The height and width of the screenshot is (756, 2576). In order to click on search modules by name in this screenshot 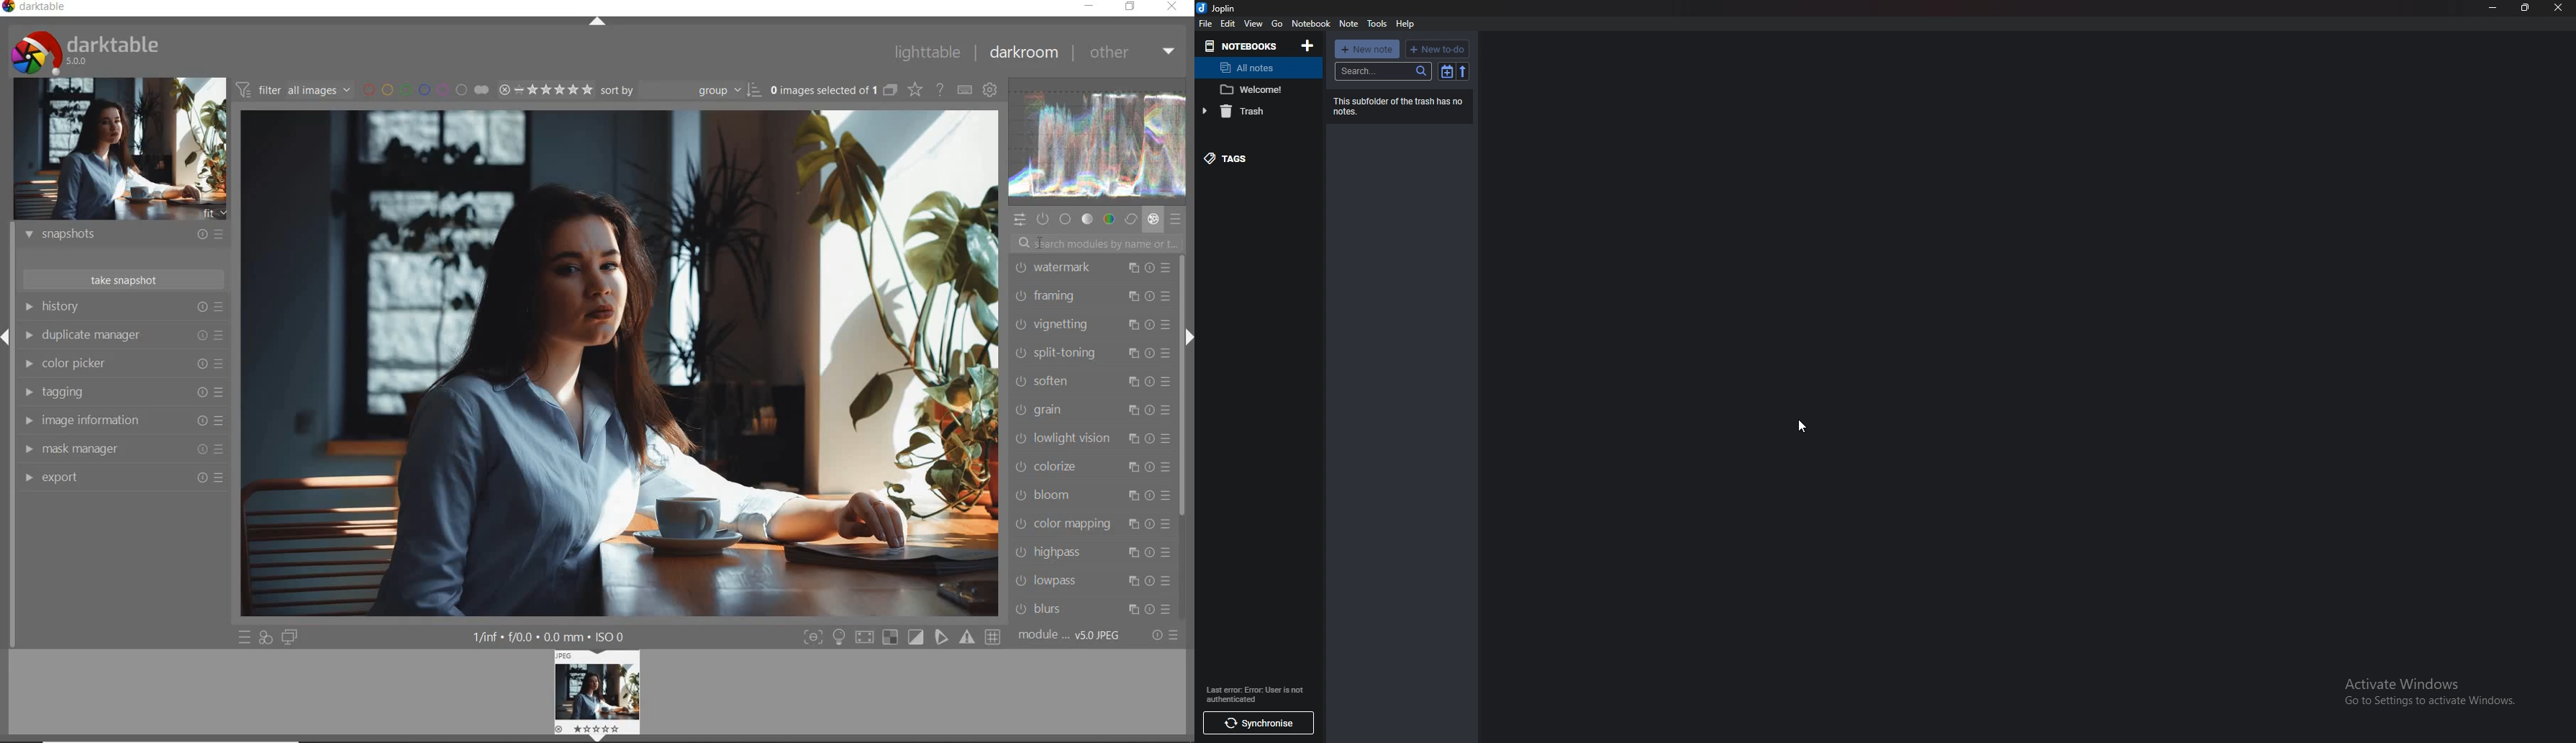, I will do `click(1098, 241)`.